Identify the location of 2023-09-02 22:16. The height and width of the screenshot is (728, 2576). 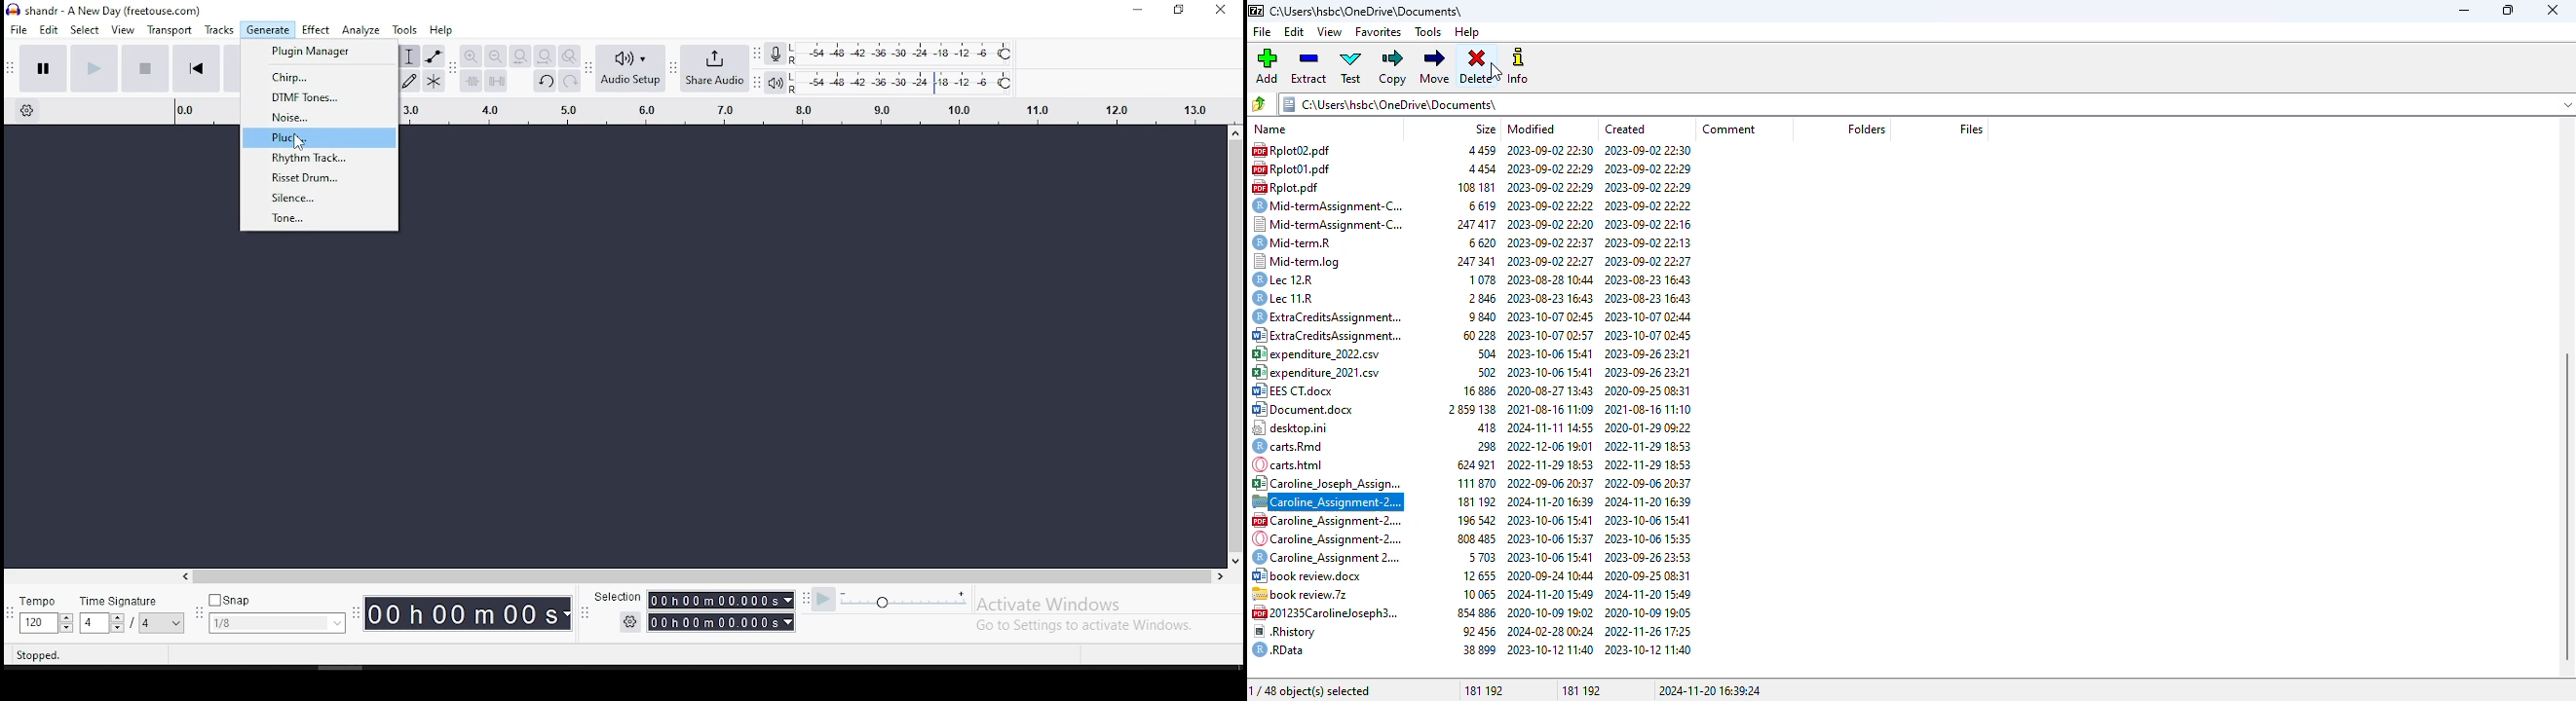
(1650, 223).